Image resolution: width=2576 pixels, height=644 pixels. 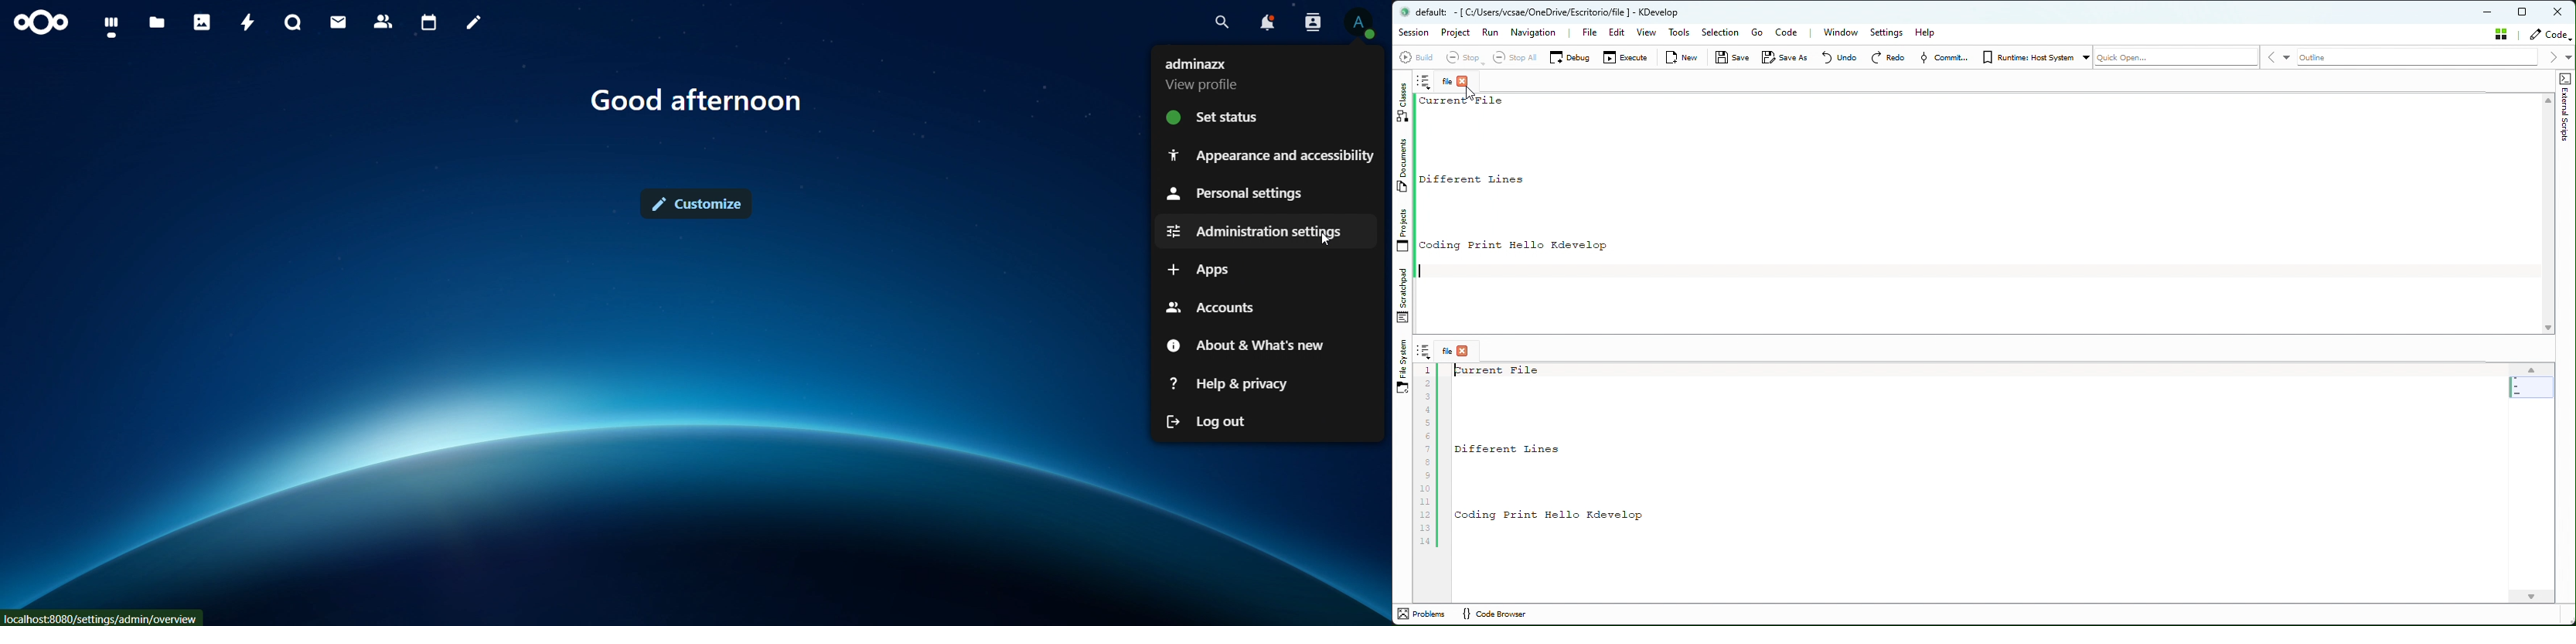 What do you see at coordinates (429, 23) in the screenshot?
I see `calendar` at bounding box center [429, 23].